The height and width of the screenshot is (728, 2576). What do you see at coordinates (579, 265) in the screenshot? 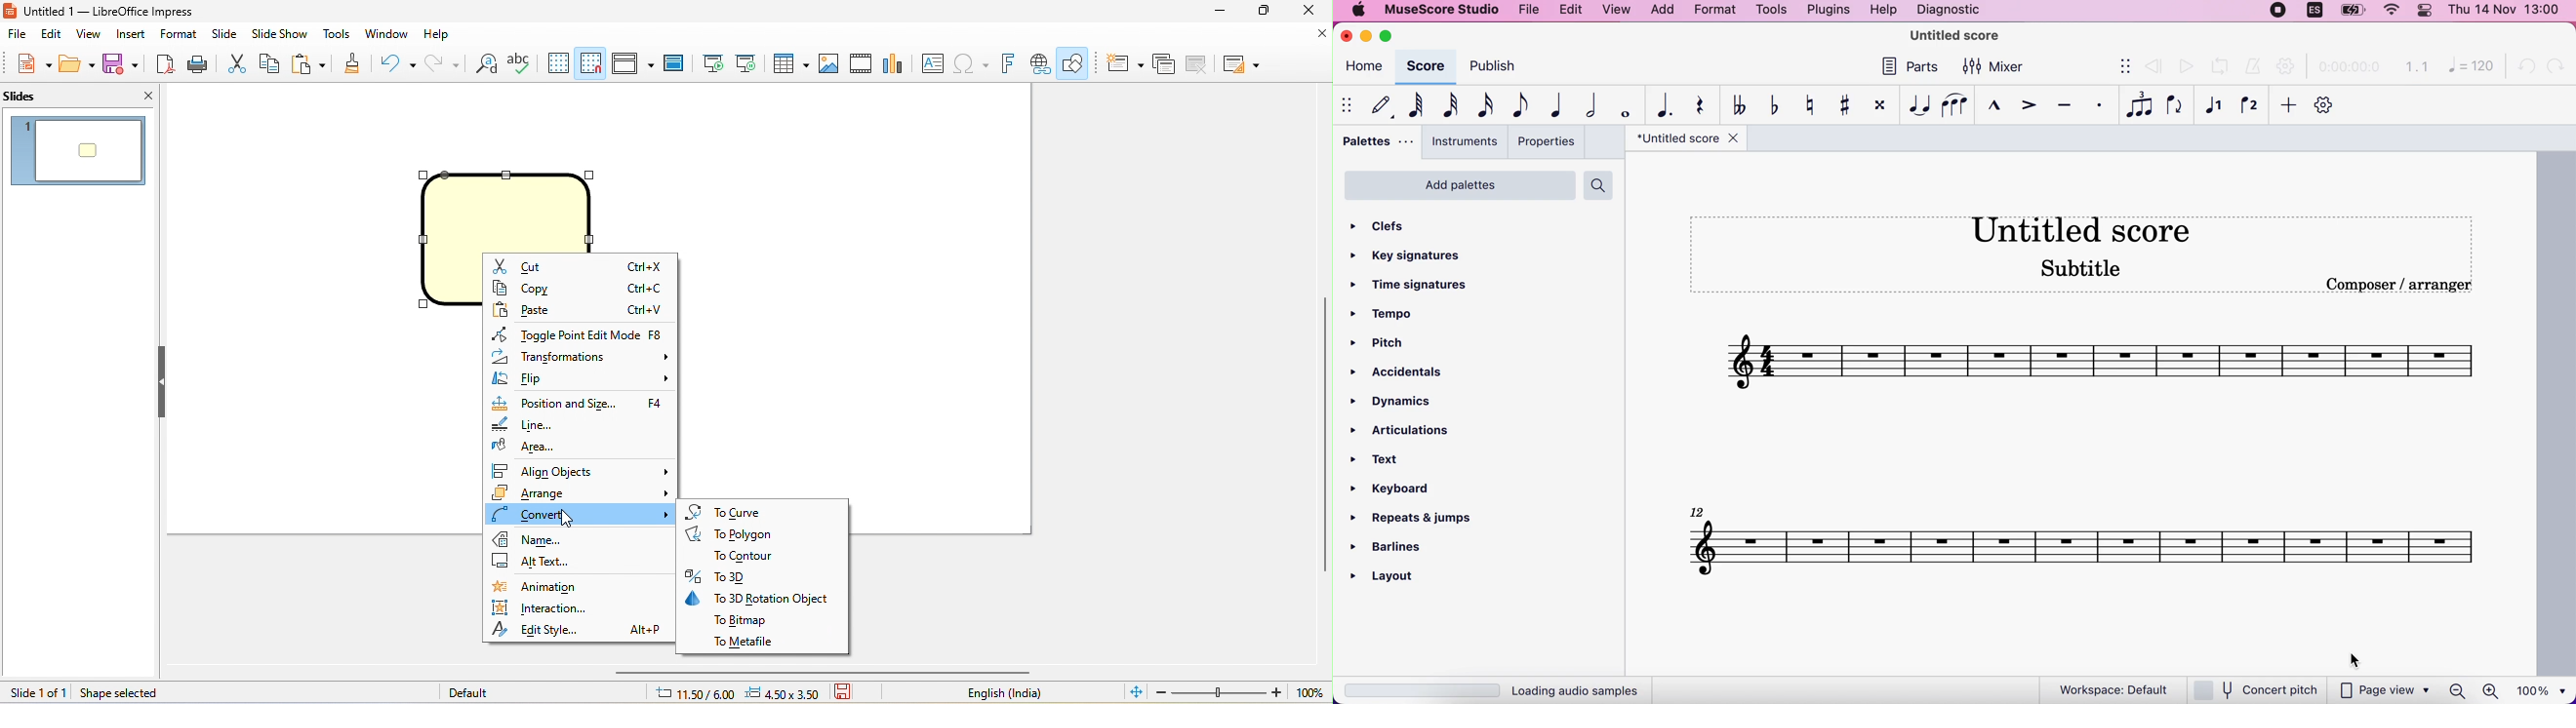
I see `cut` at bounding box center [579, 265].